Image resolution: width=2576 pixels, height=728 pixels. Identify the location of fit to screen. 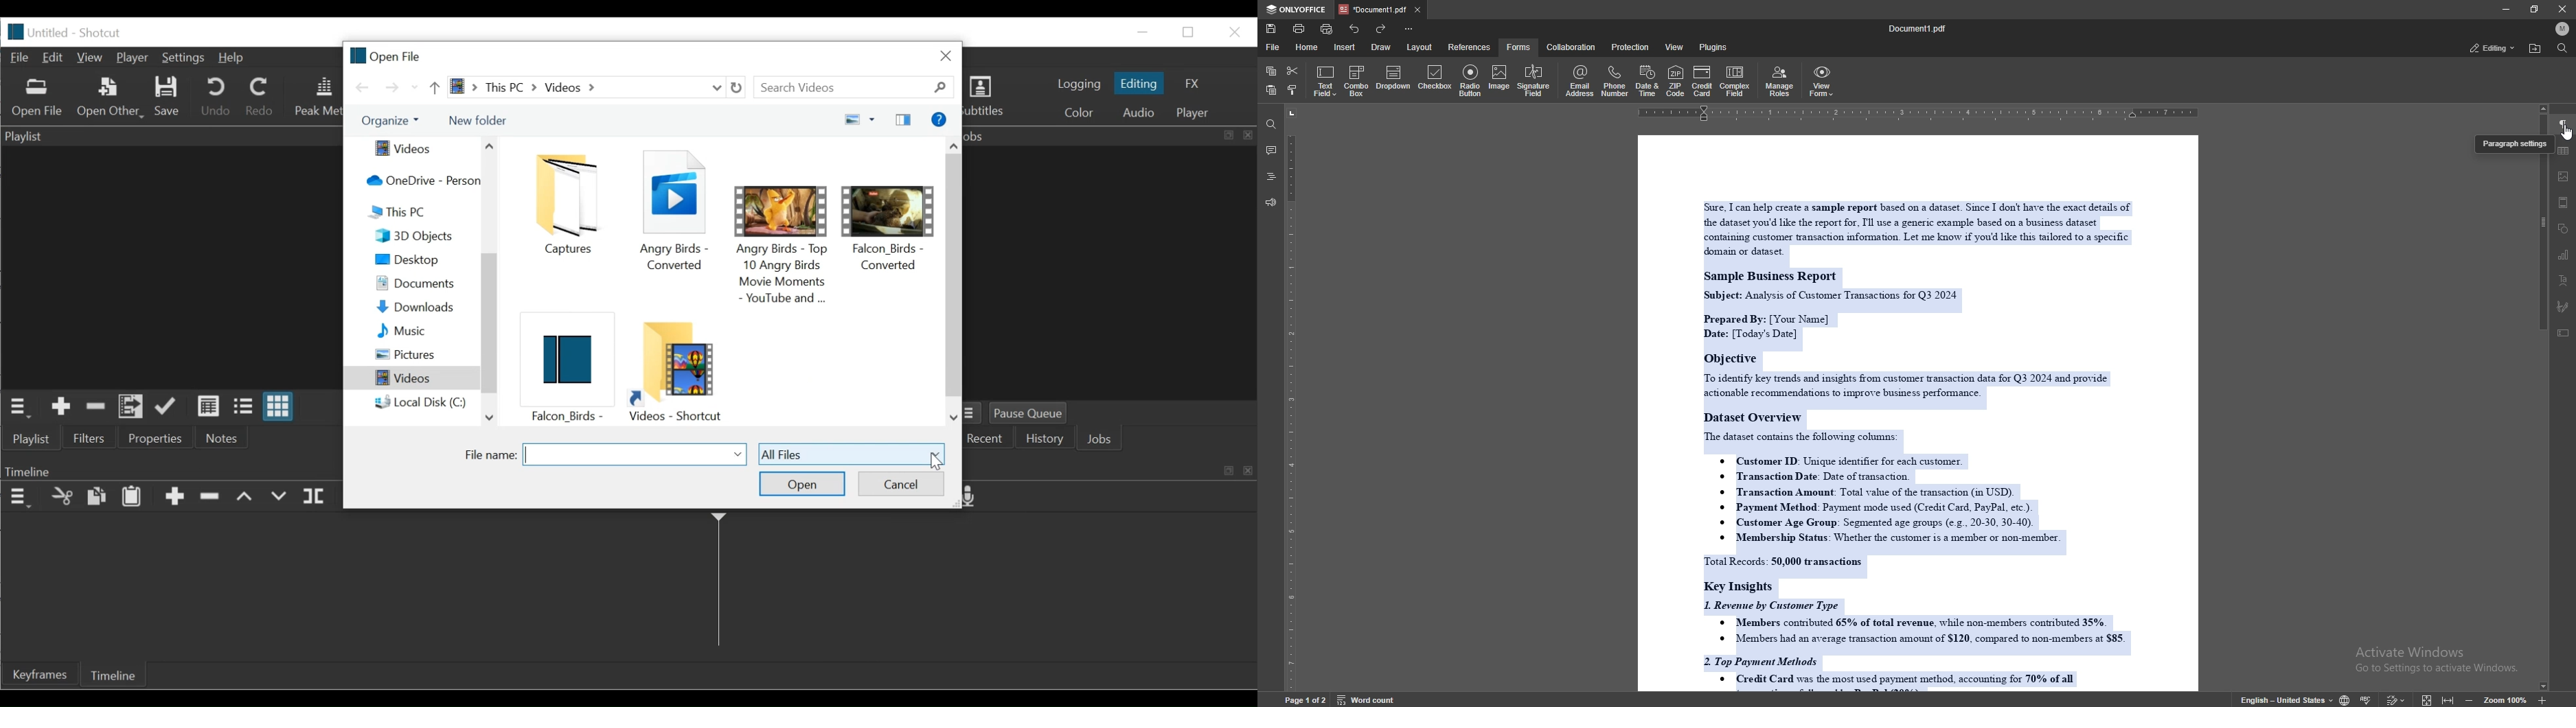
(2427, 699).